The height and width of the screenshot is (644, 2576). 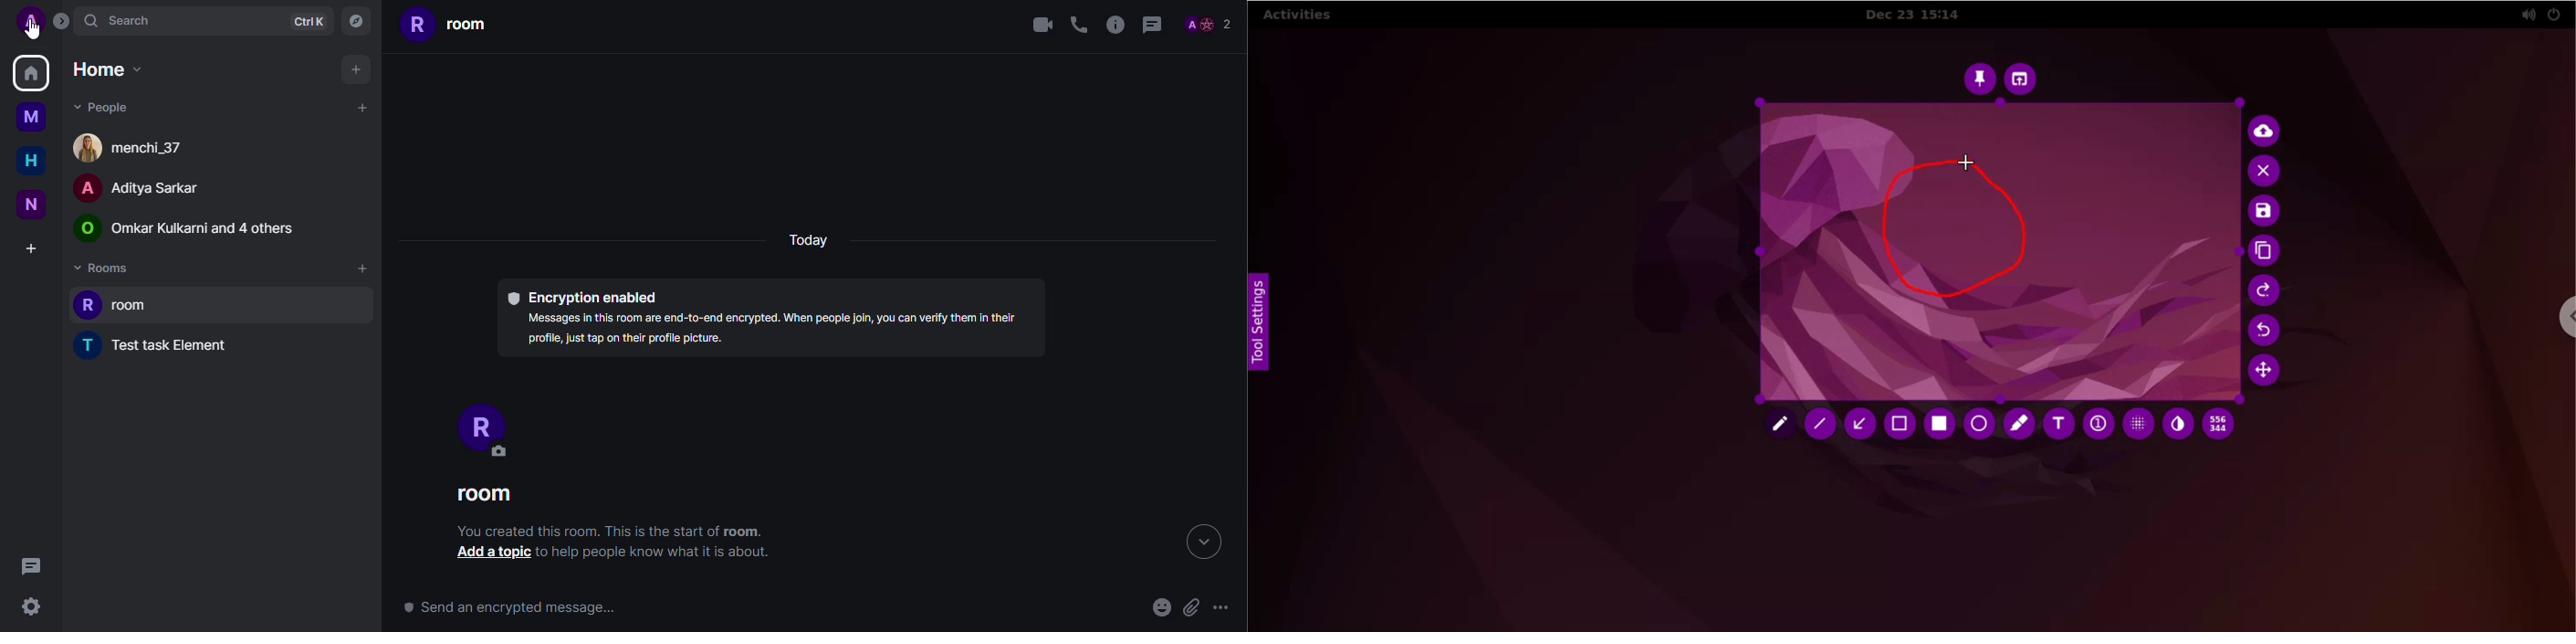 I want to click on cursor, so click(x=31, y=31).